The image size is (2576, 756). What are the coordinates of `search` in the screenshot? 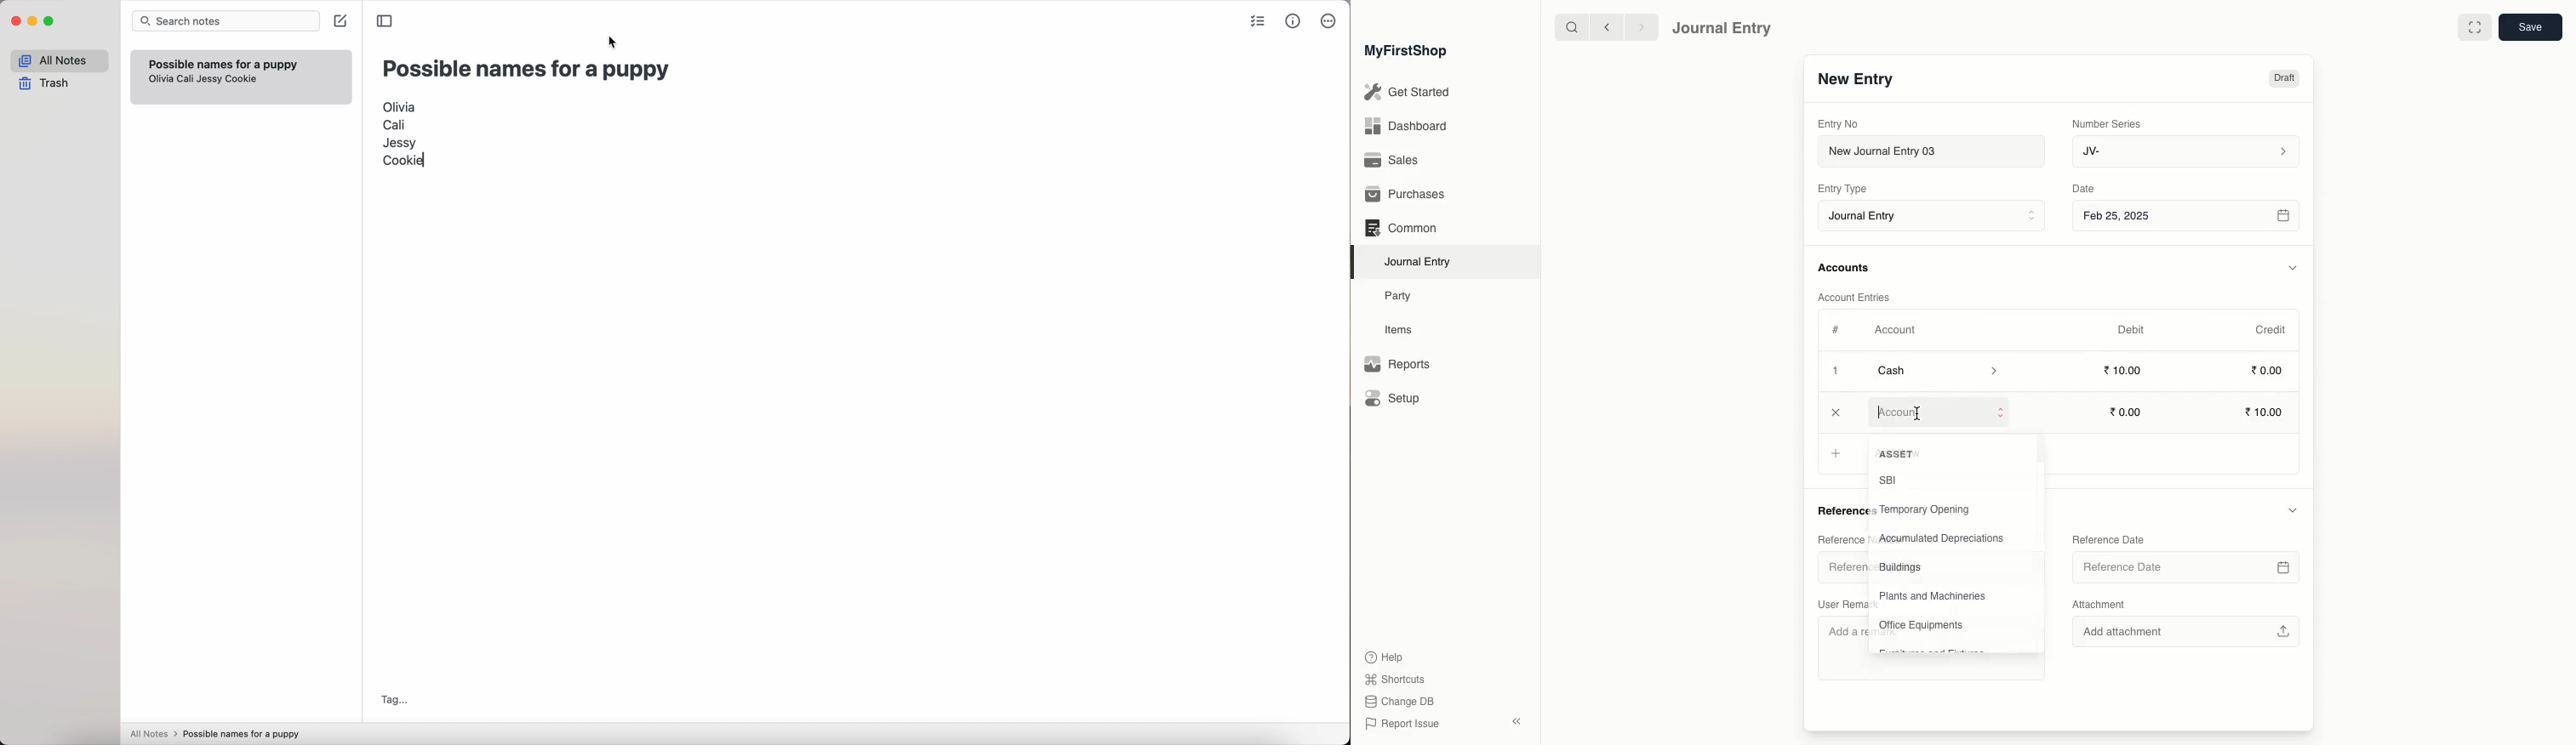 It's located at (1568, 27).